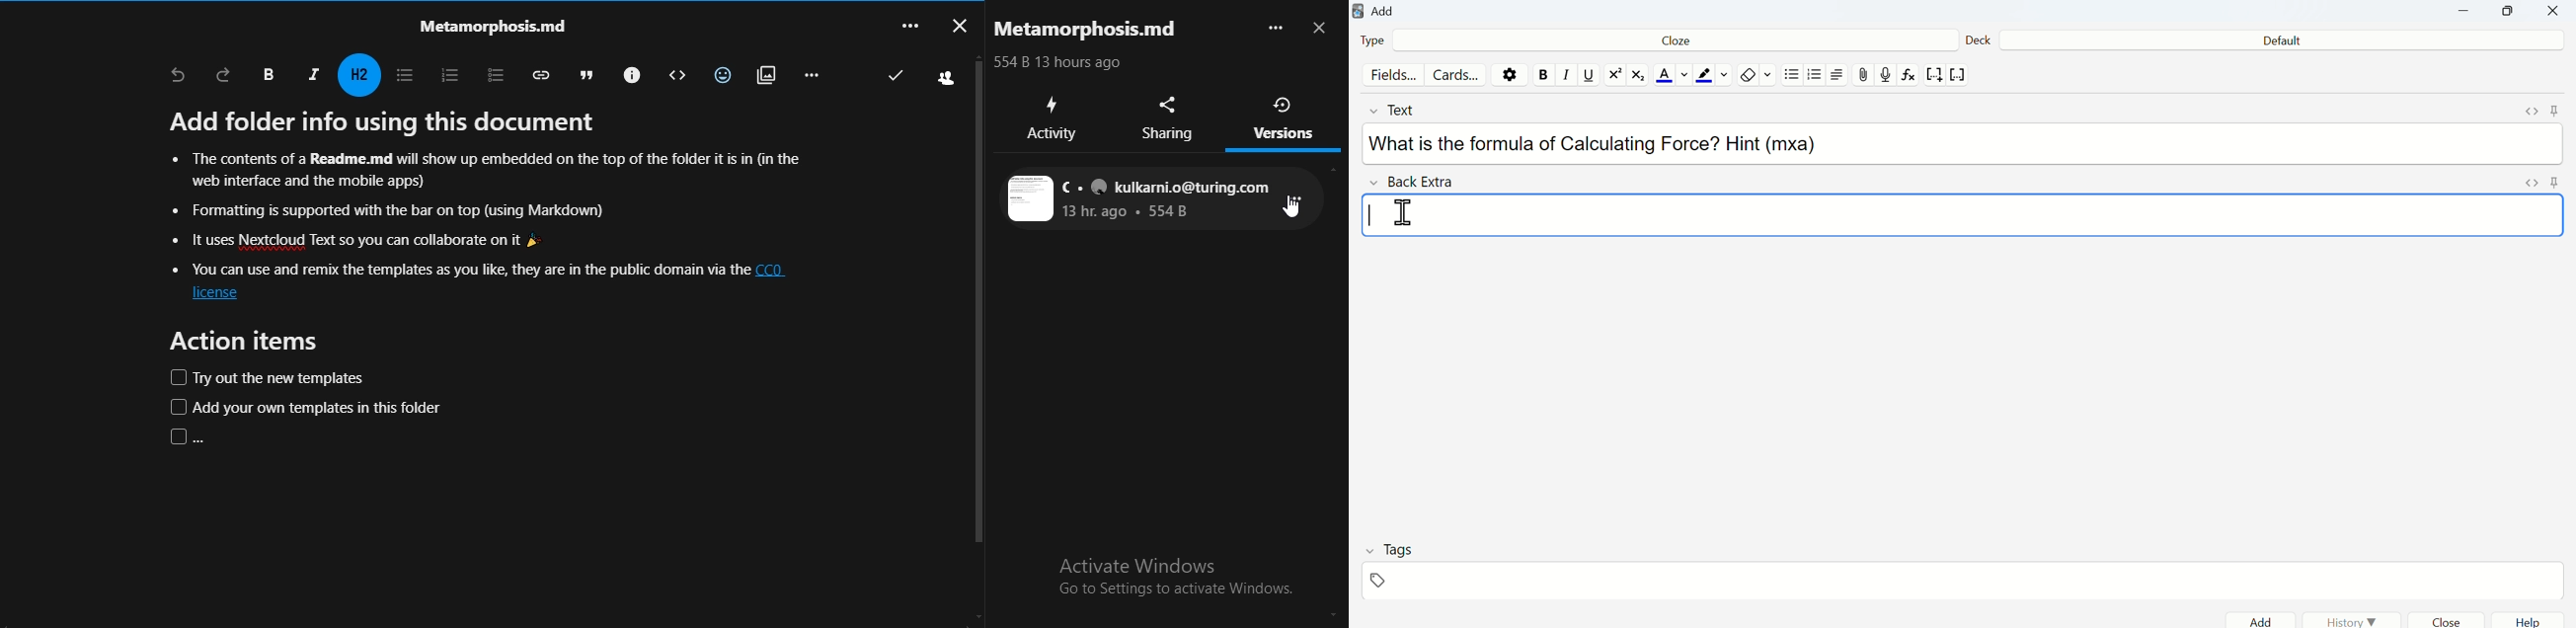 The image size is (2576, 644). What do you see at coordinates (1064, 63) in the screenshot?
I see `554 B 13 hours ago` at bounding box center [1064, 63].